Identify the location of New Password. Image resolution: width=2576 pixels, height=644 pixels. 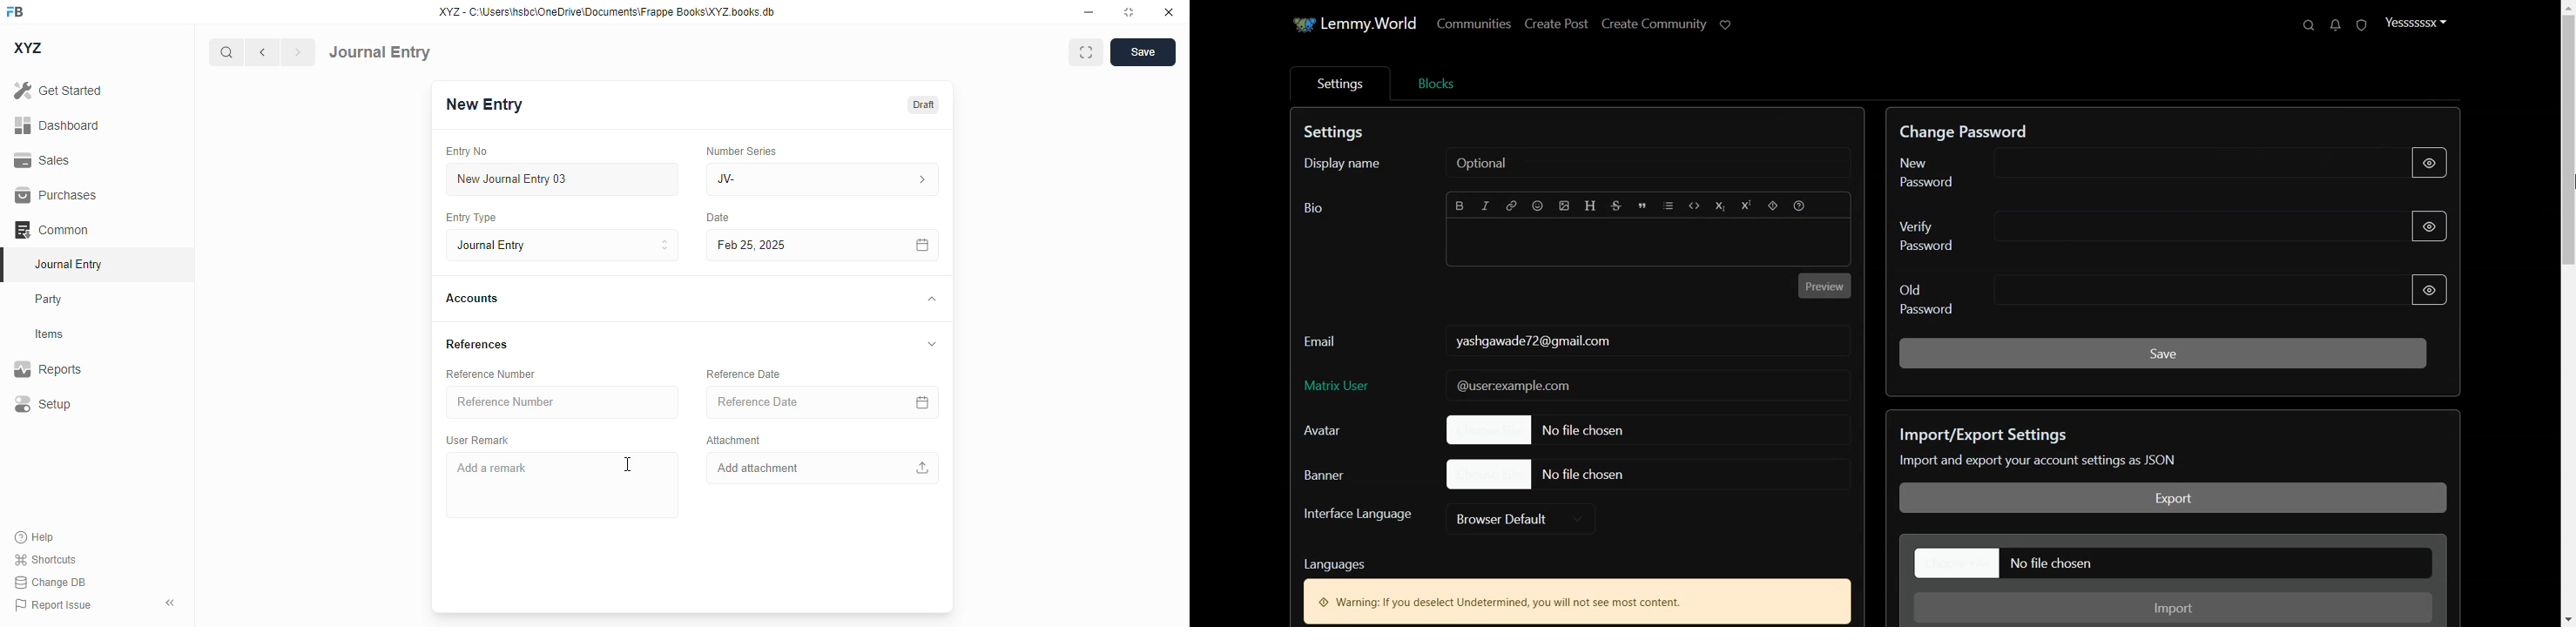
(2173, 167).